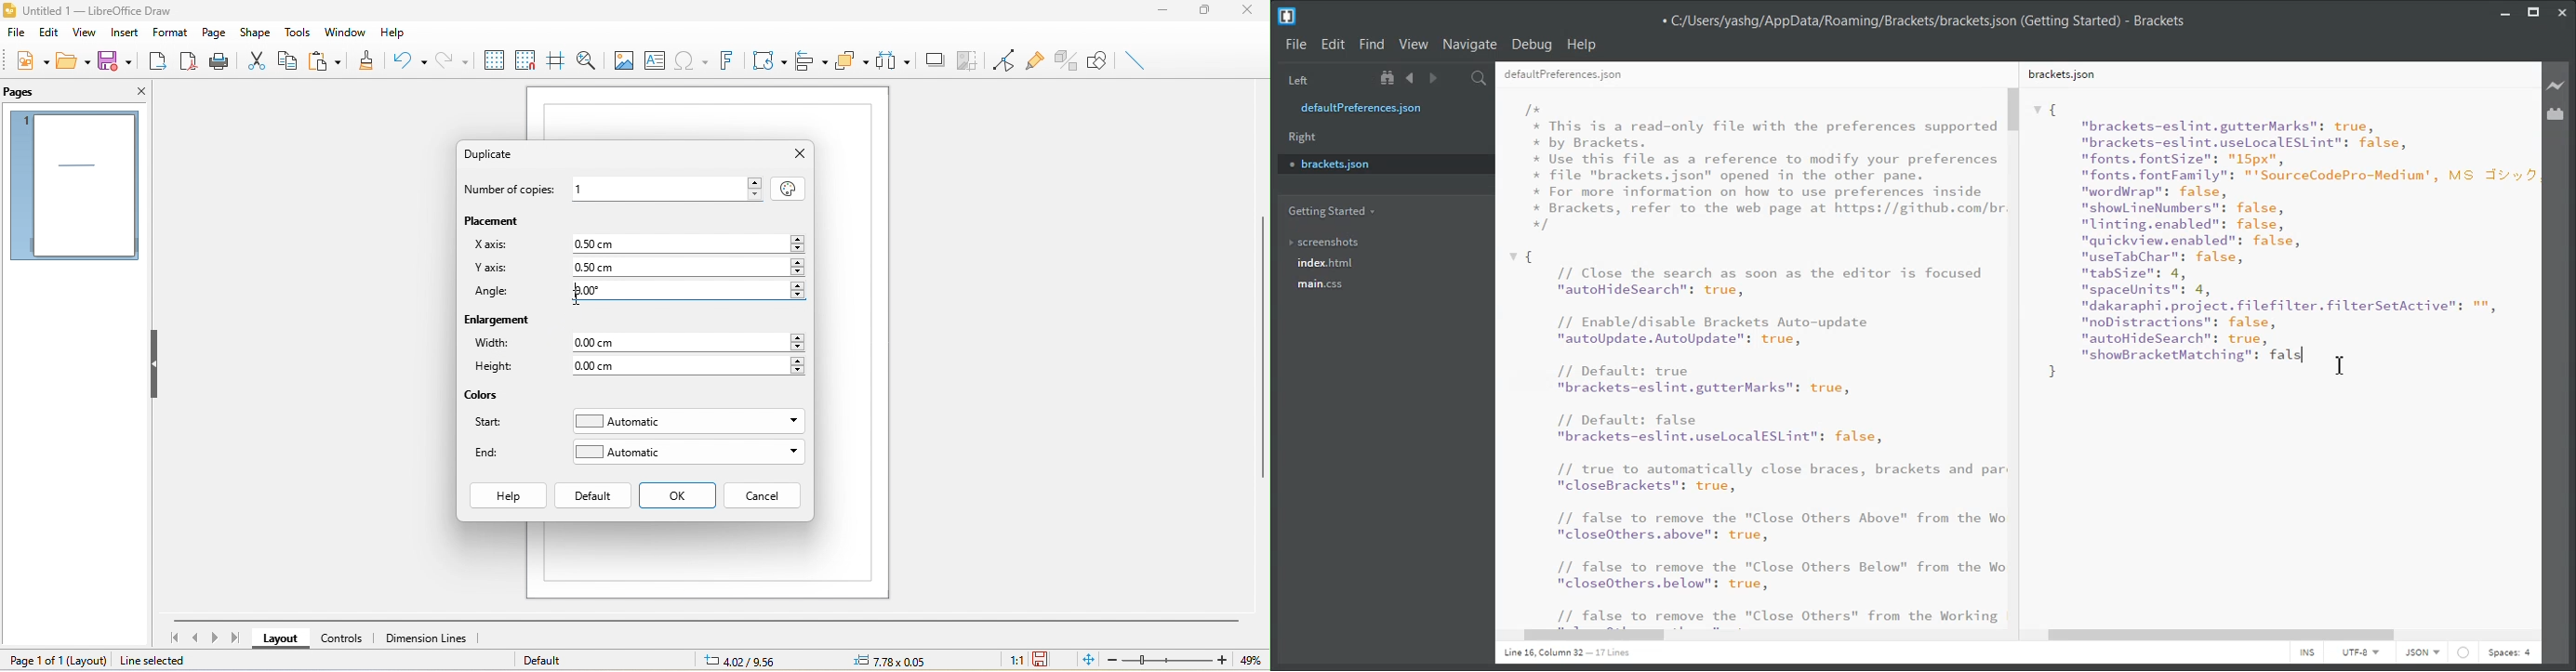 The image size is (2576, 672). Describe the element at coordinates (751, 661) in the screenshot. I see `7.26/9.58` at that location.